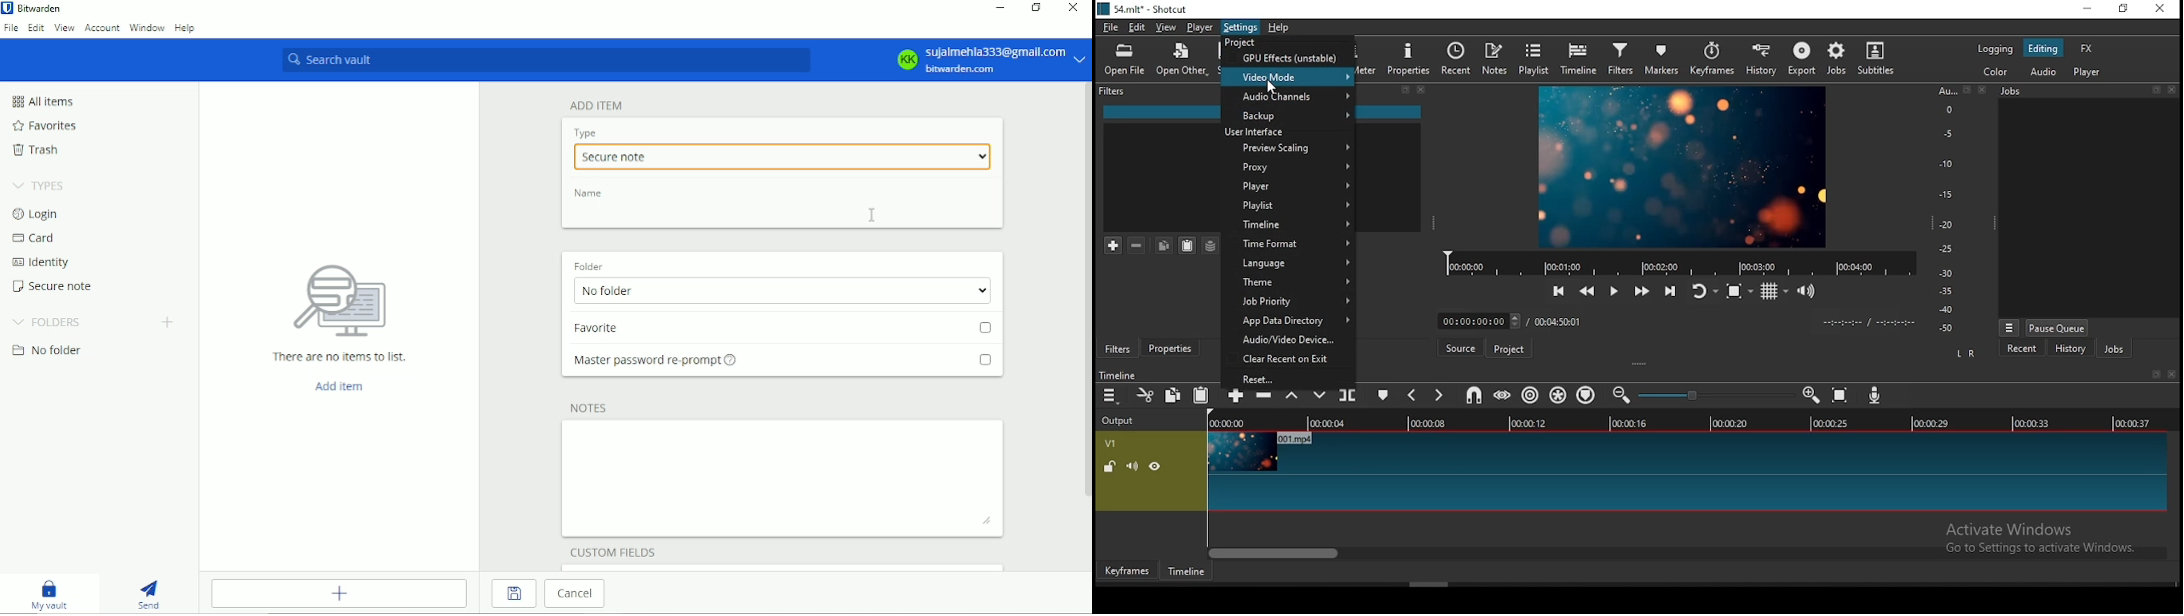 The image size is (2184, 616). I want to click on ripple markers, so click(1585, 393).